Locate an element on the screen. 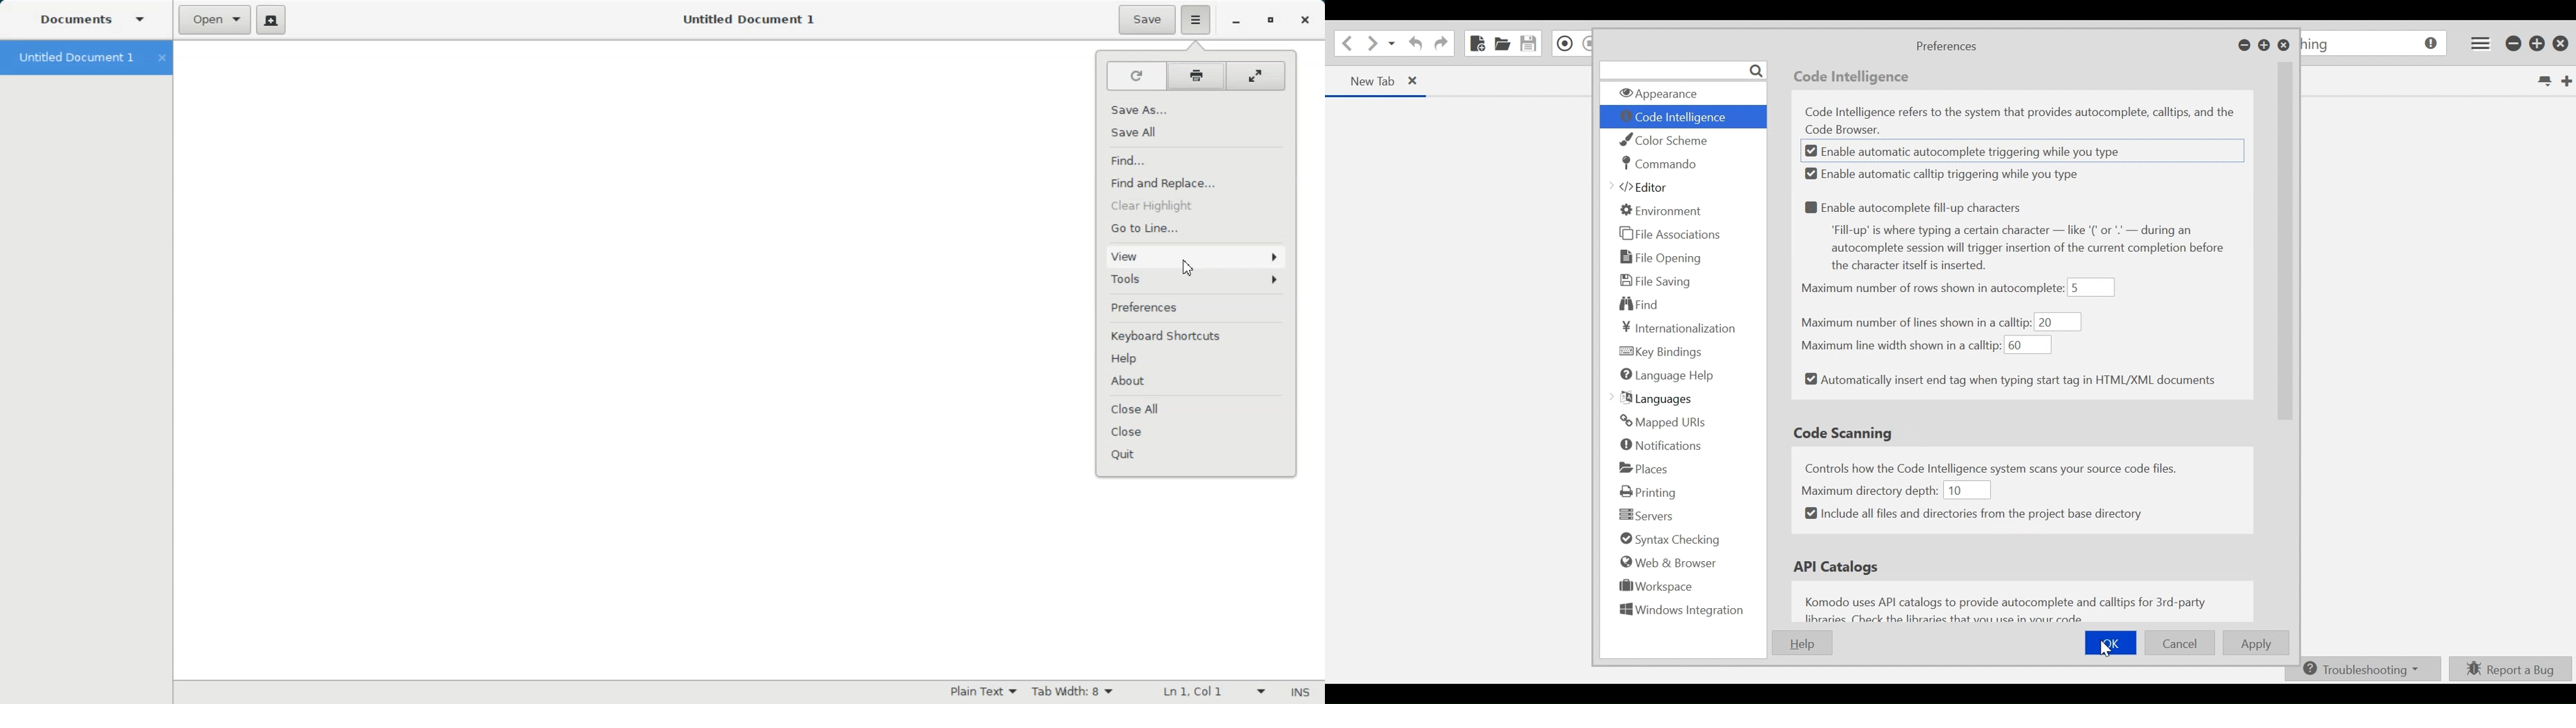 This screenshot has width=2576, height=728. Stop Recording  is located at coordinates (1588, 44).